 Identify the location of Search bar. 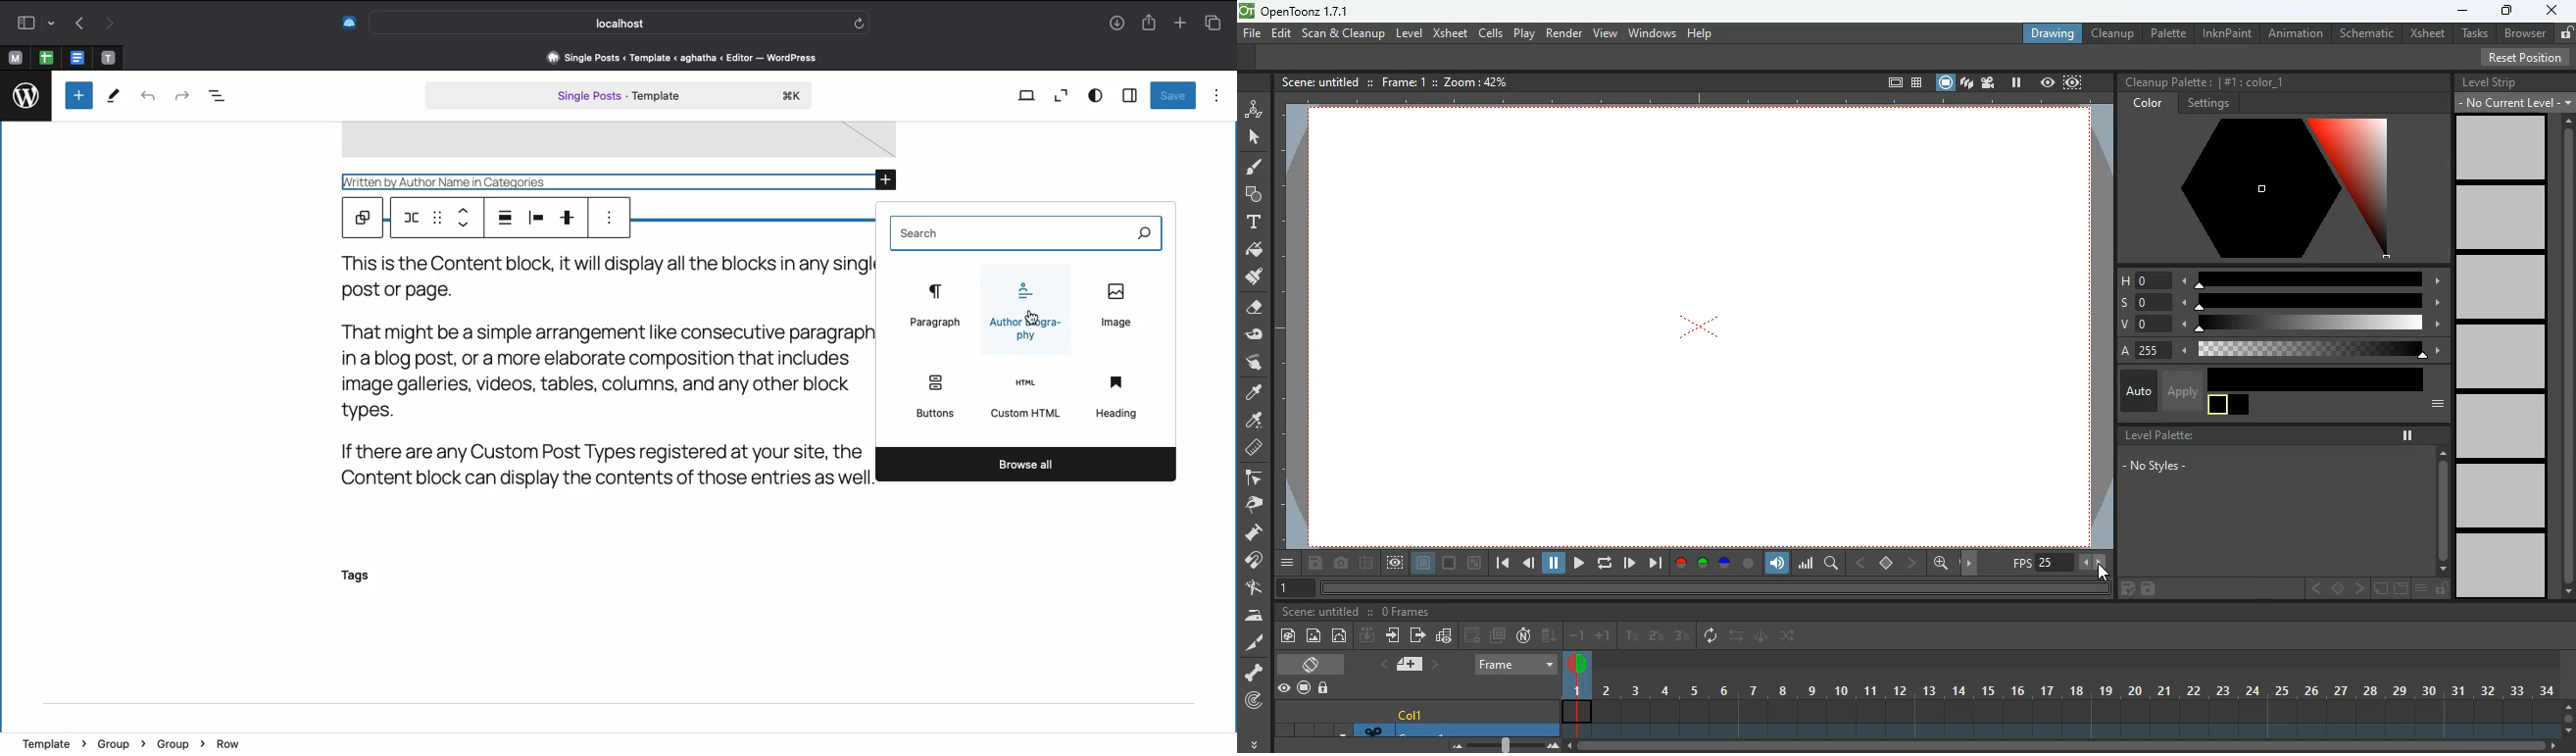
(622, 22).